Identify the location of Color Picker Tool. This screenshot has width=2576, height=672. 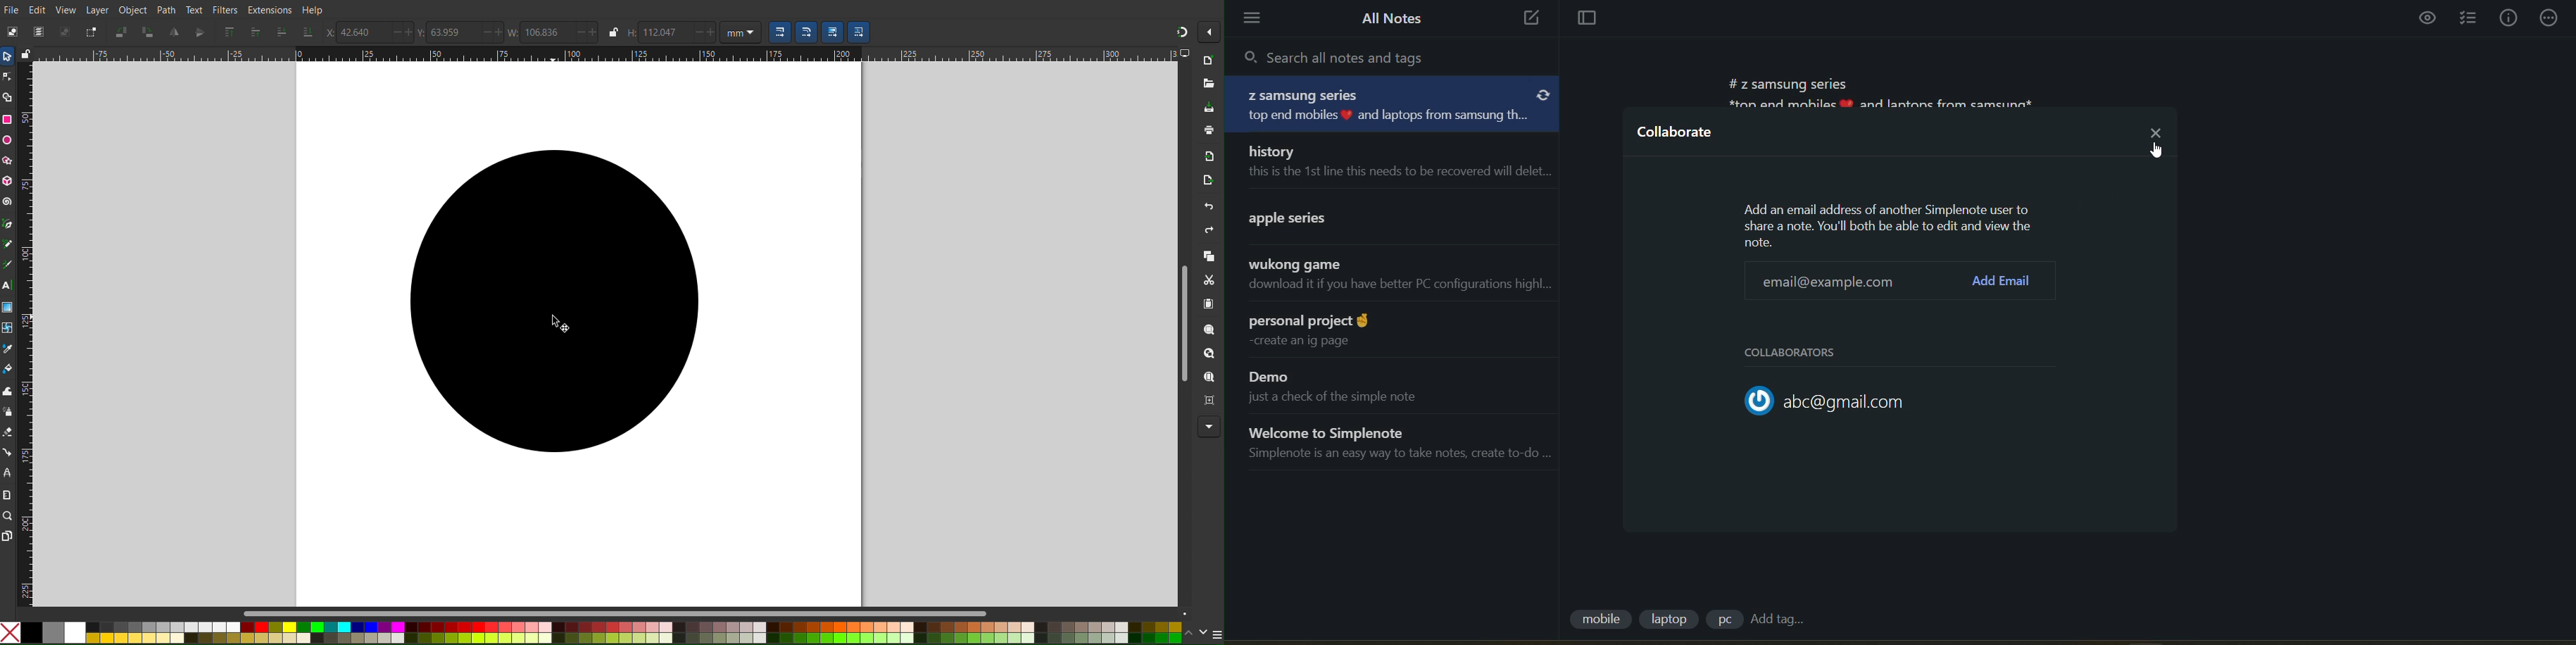
(8, 348).